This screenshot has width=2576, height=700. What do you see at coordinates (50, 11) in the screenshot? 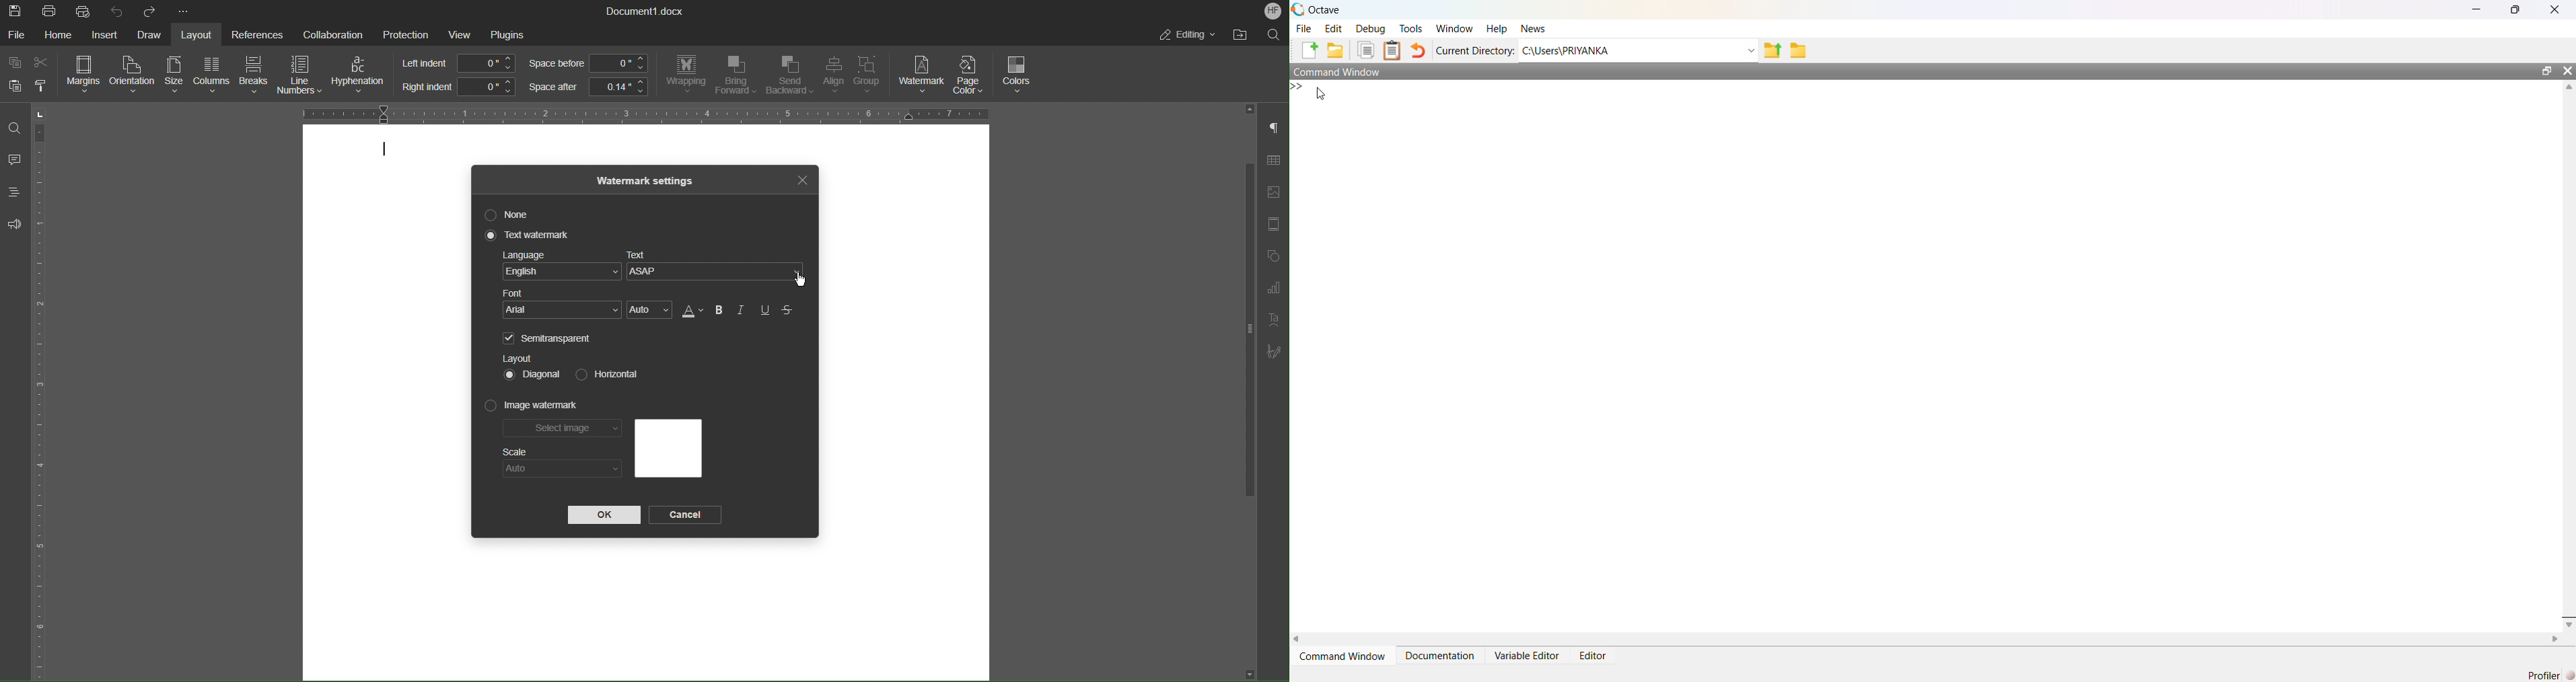
I see `Print` at bounding box center [50, 11].